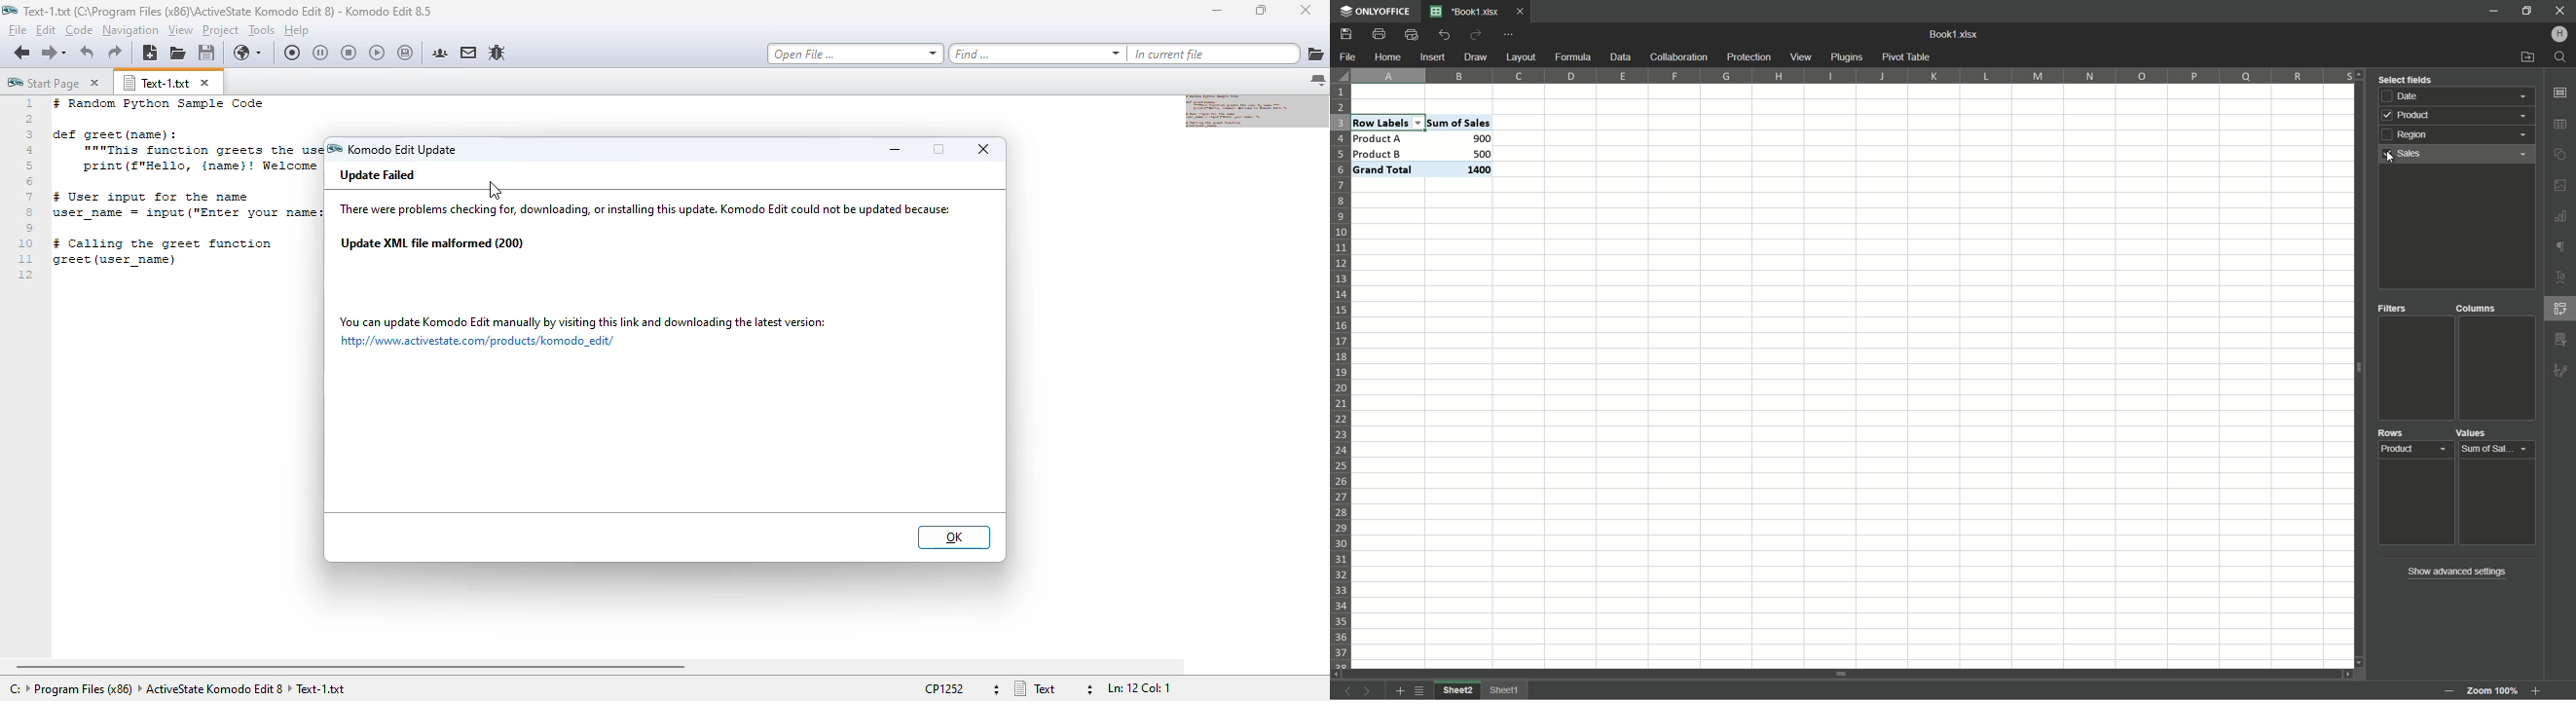  I want to click on rows, so click(2392, 435).